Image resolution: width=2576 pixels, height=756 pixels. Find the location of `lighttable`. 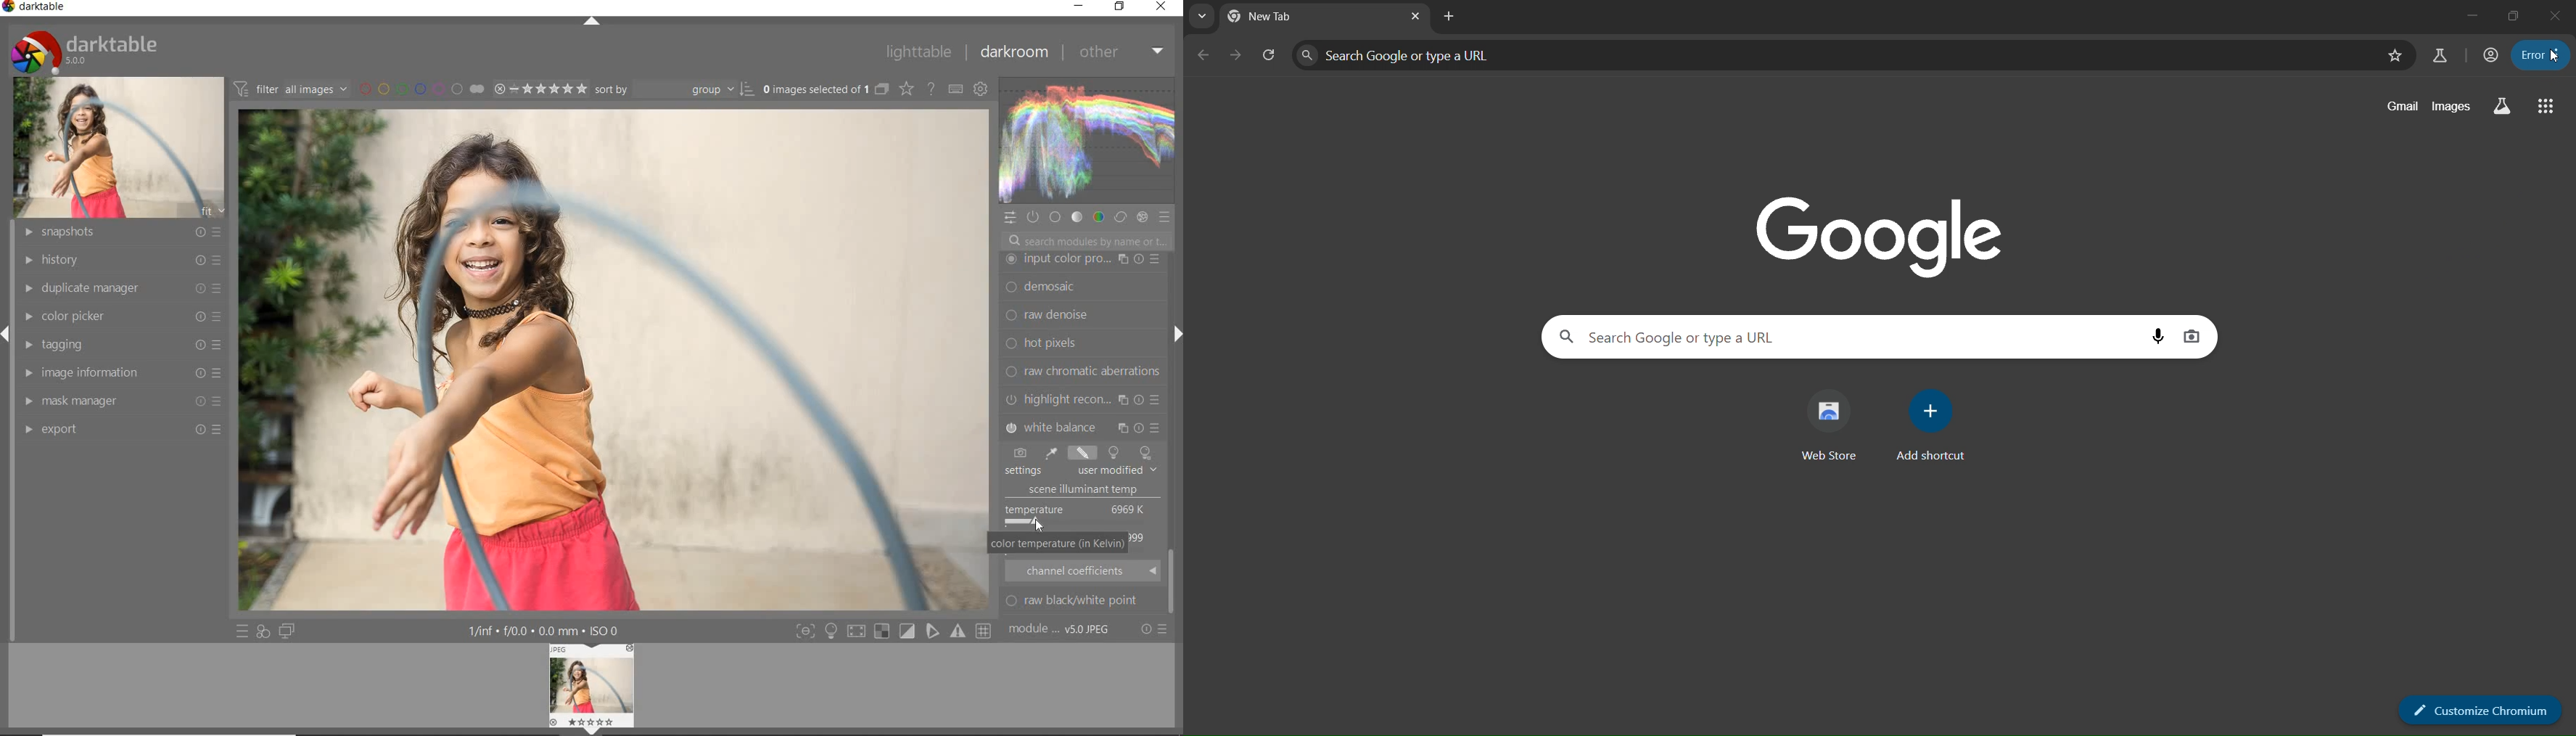

lighttable is located at coordinates (918, 53).